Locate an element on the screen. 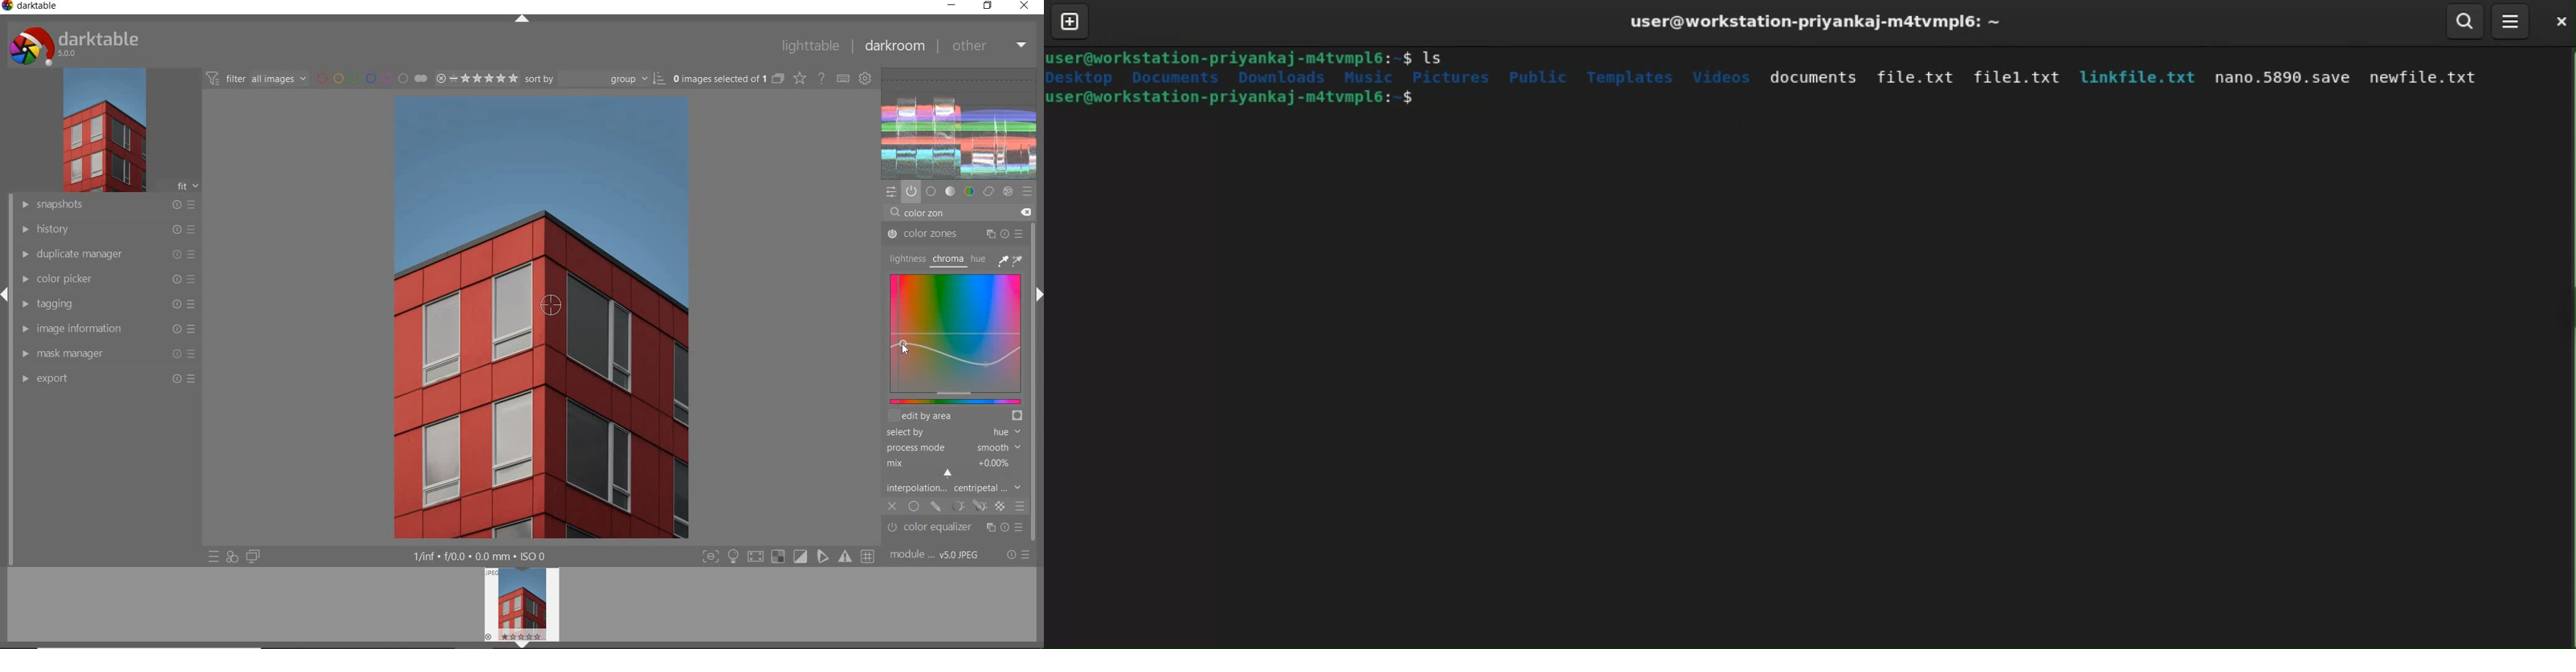 The image size is (2576, 672). PICKER TOOLS is located at coordinates (1012, 260).